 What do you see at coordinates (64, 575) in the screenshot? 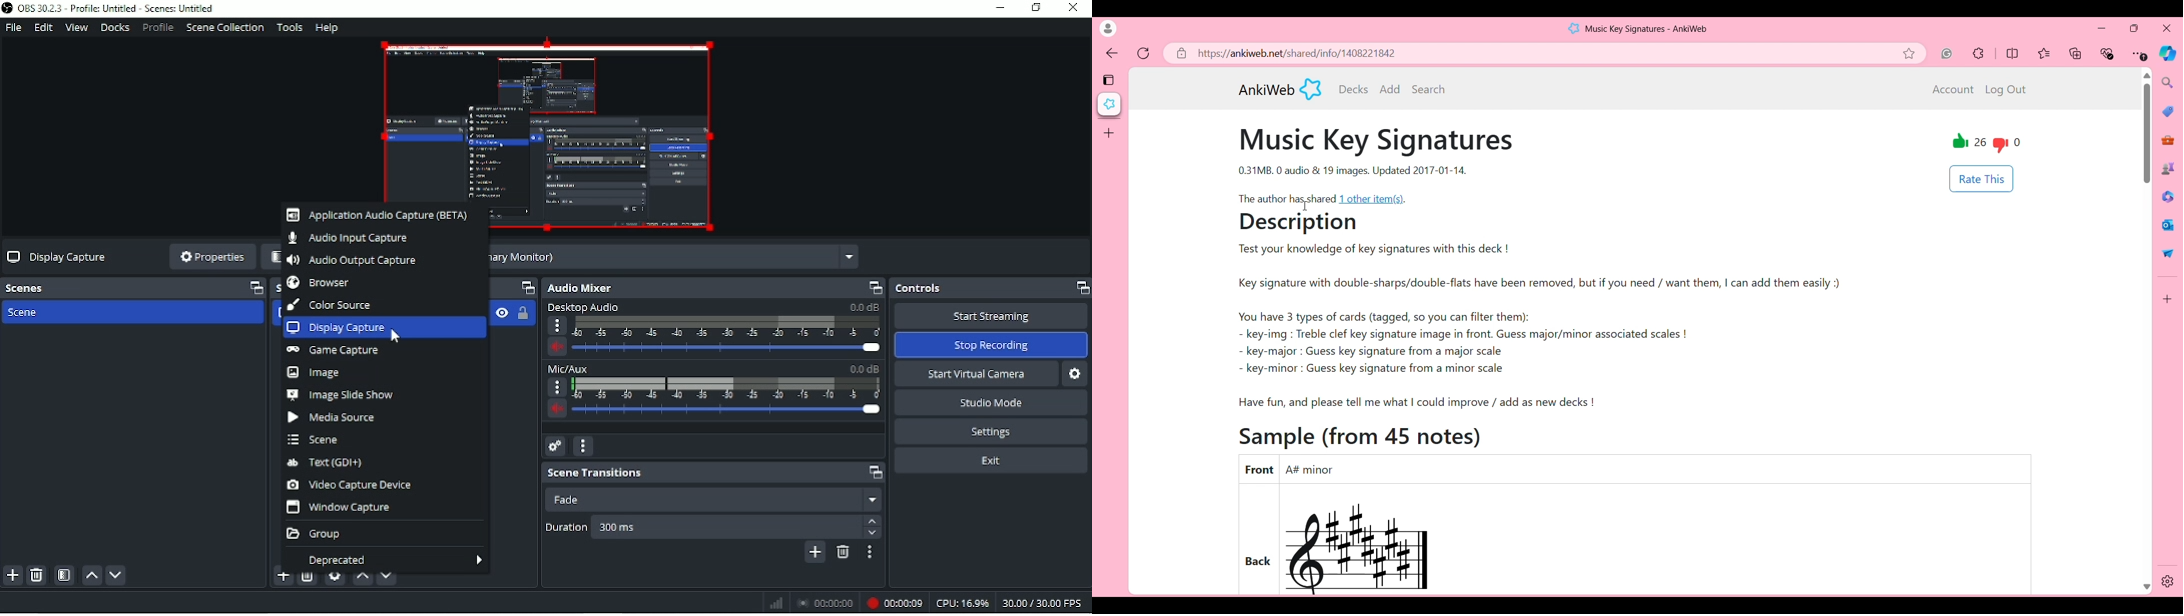
I see `Open scene filters` at bounding box center [64, 575].